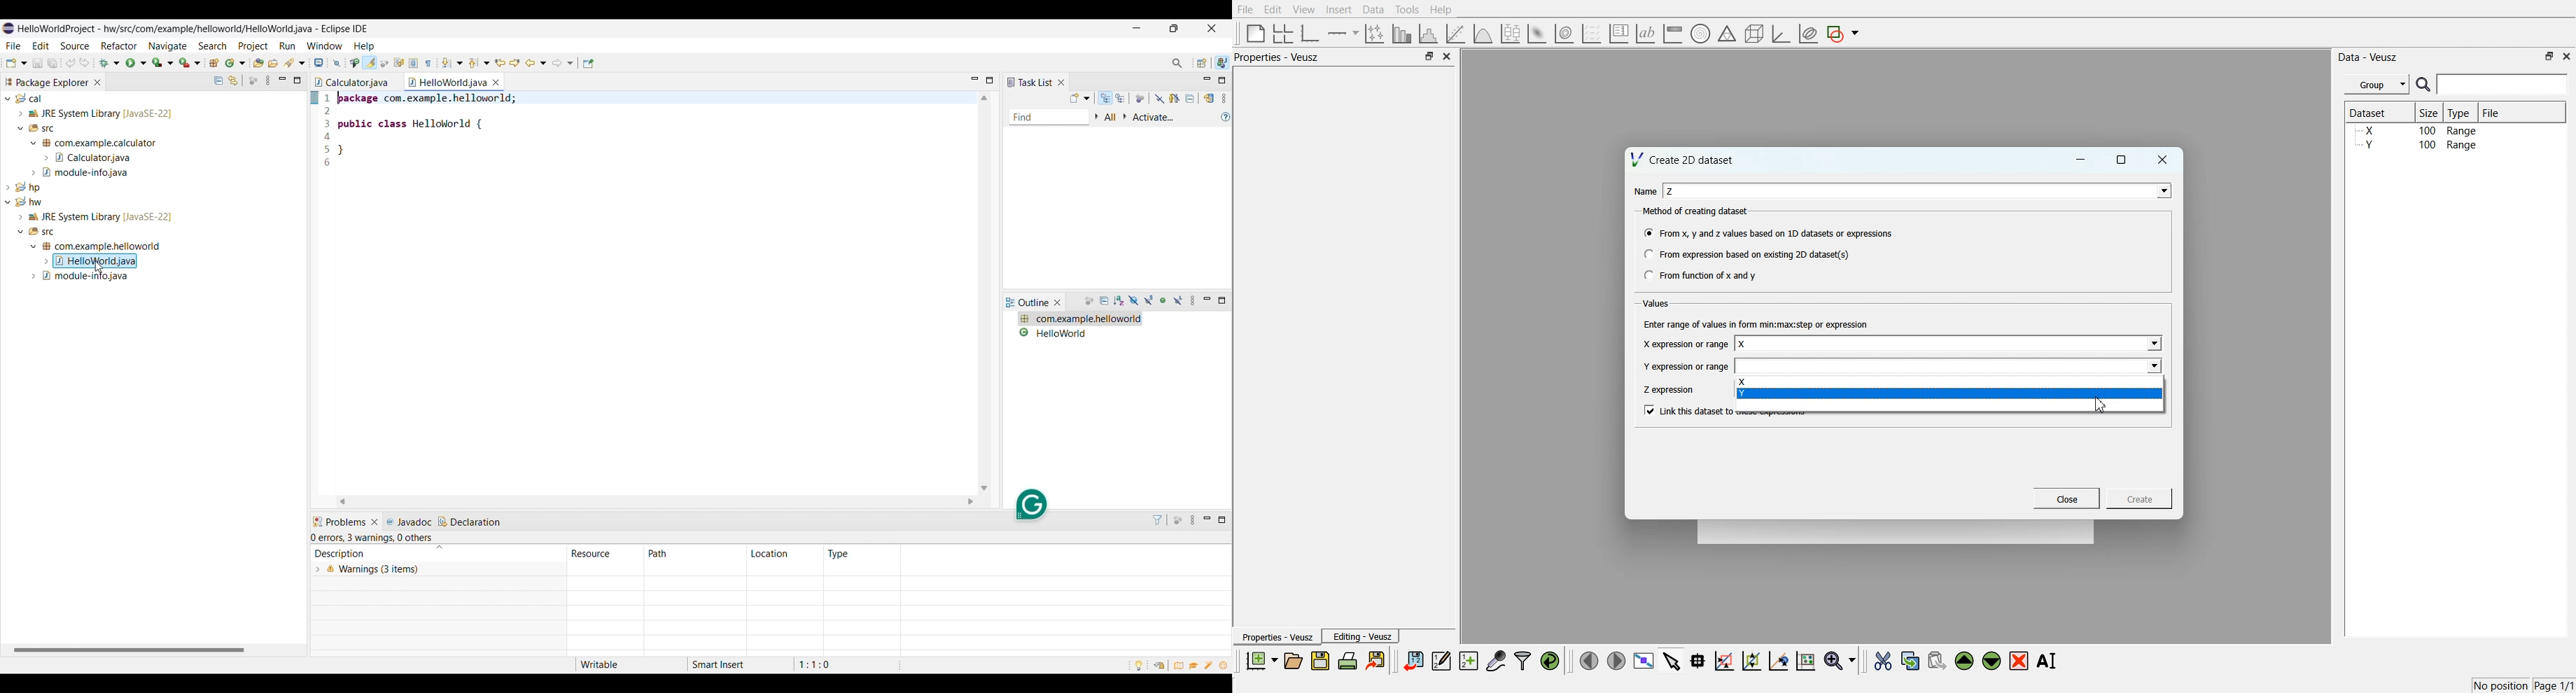 The image size is (2576, 700). I want to click on Export to graphic format, so click(1377, 660).